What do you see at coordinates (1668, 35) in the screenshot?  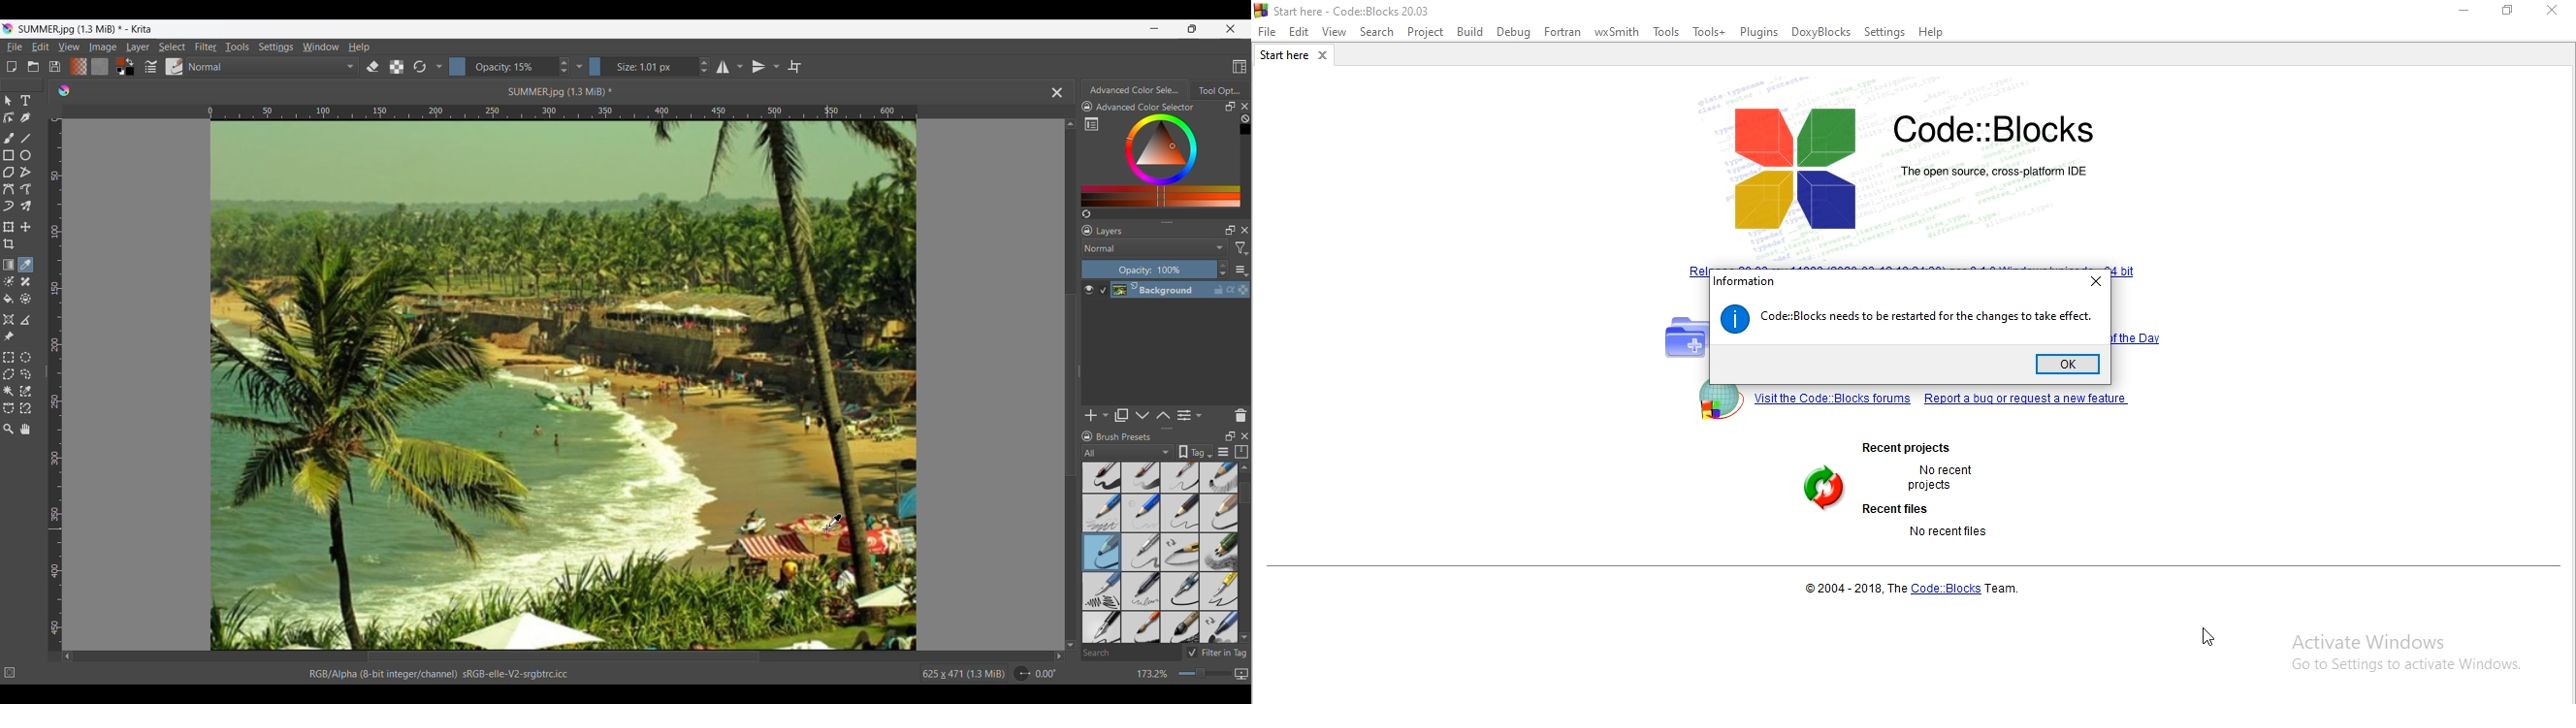 I see `Tools` at bounding box center [1668, 35].